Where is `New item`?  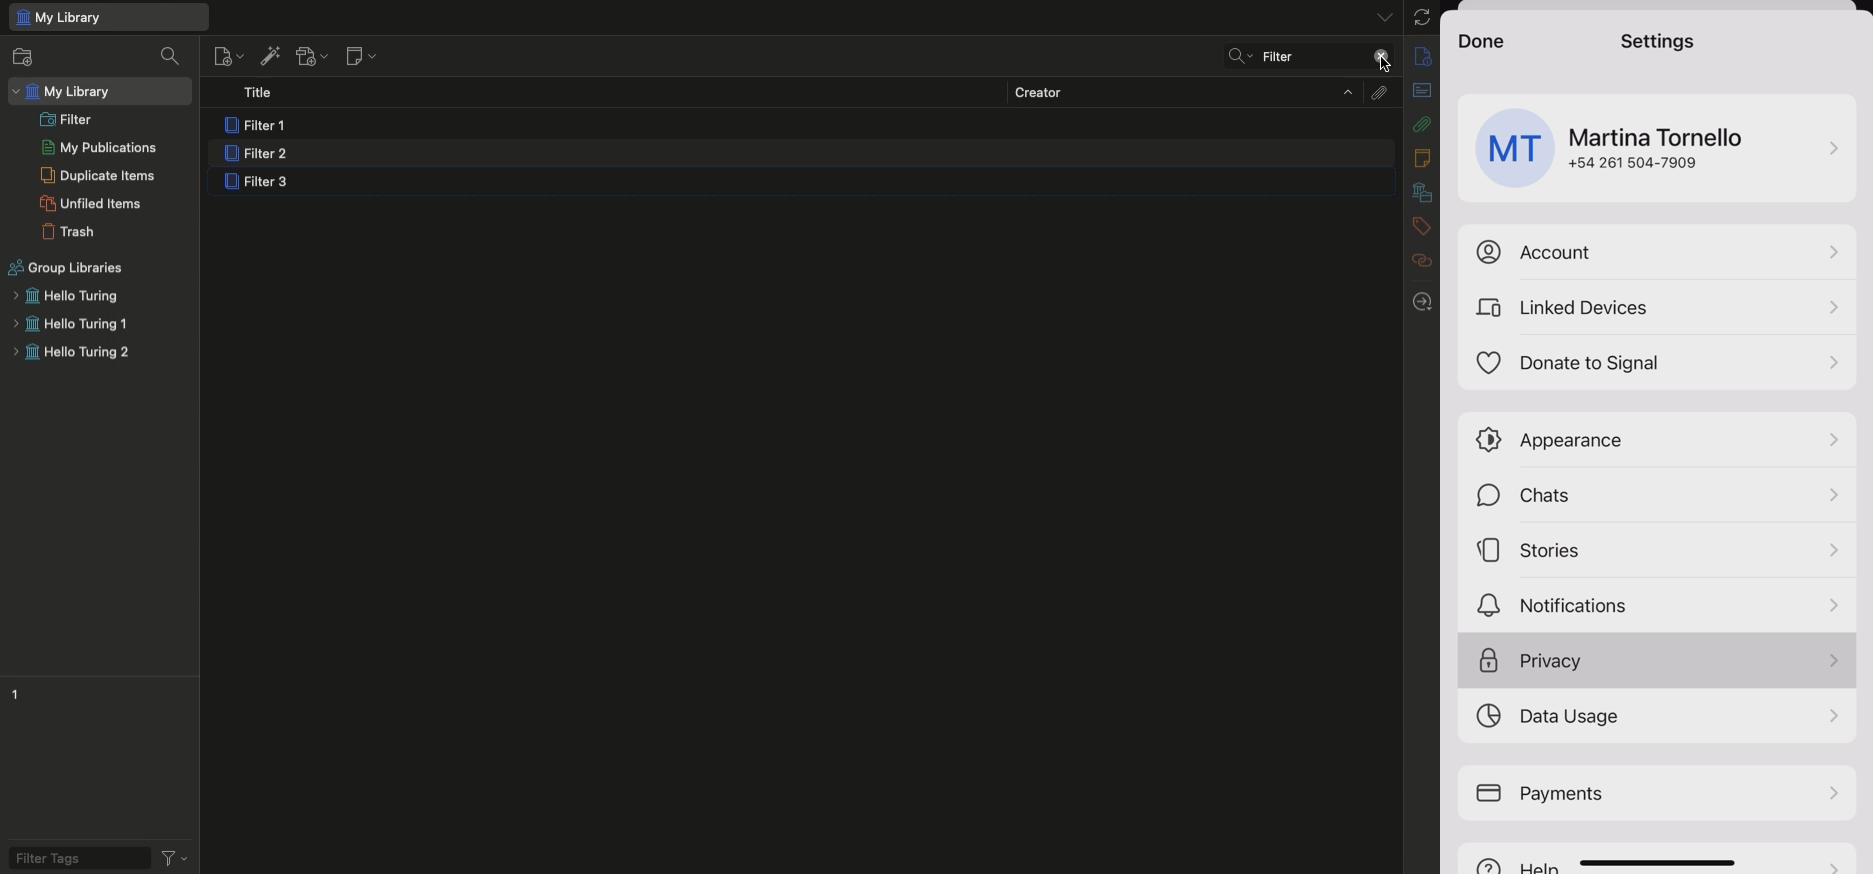
New item is located at coordinates (228, 55).